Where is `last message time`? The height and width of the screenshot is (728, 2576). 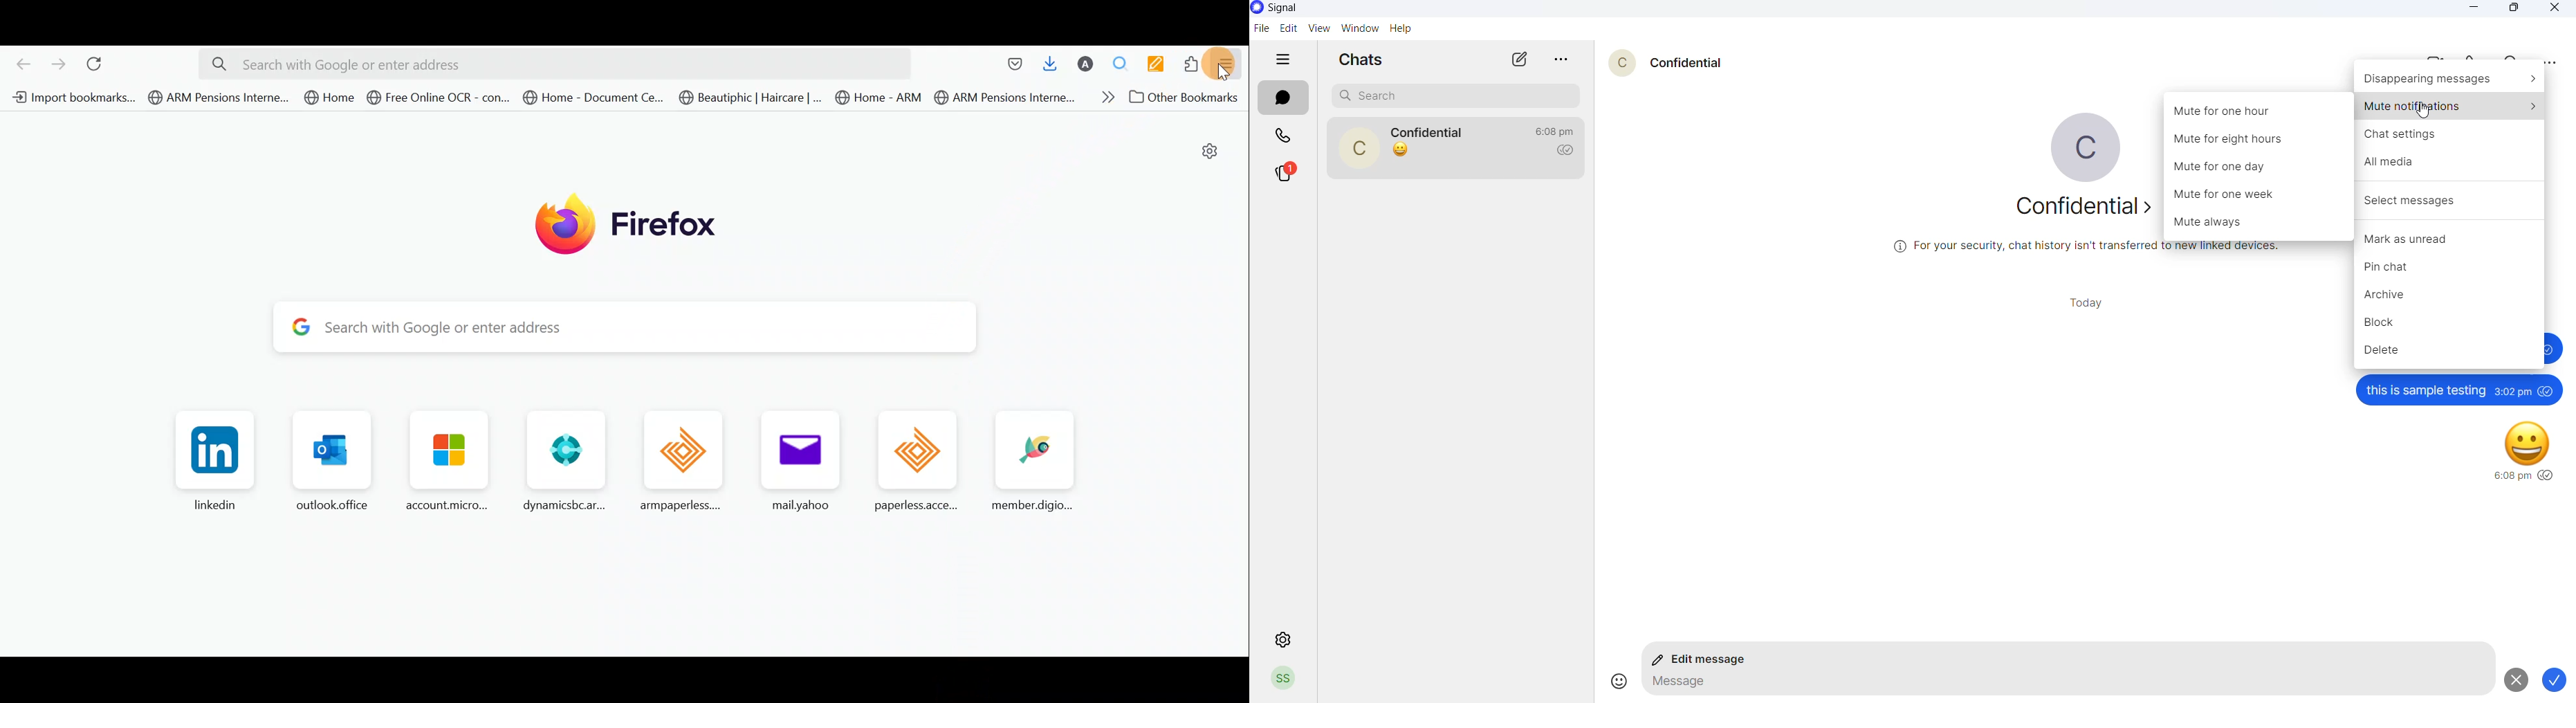 last message time is located at coordinates (1555, 131).